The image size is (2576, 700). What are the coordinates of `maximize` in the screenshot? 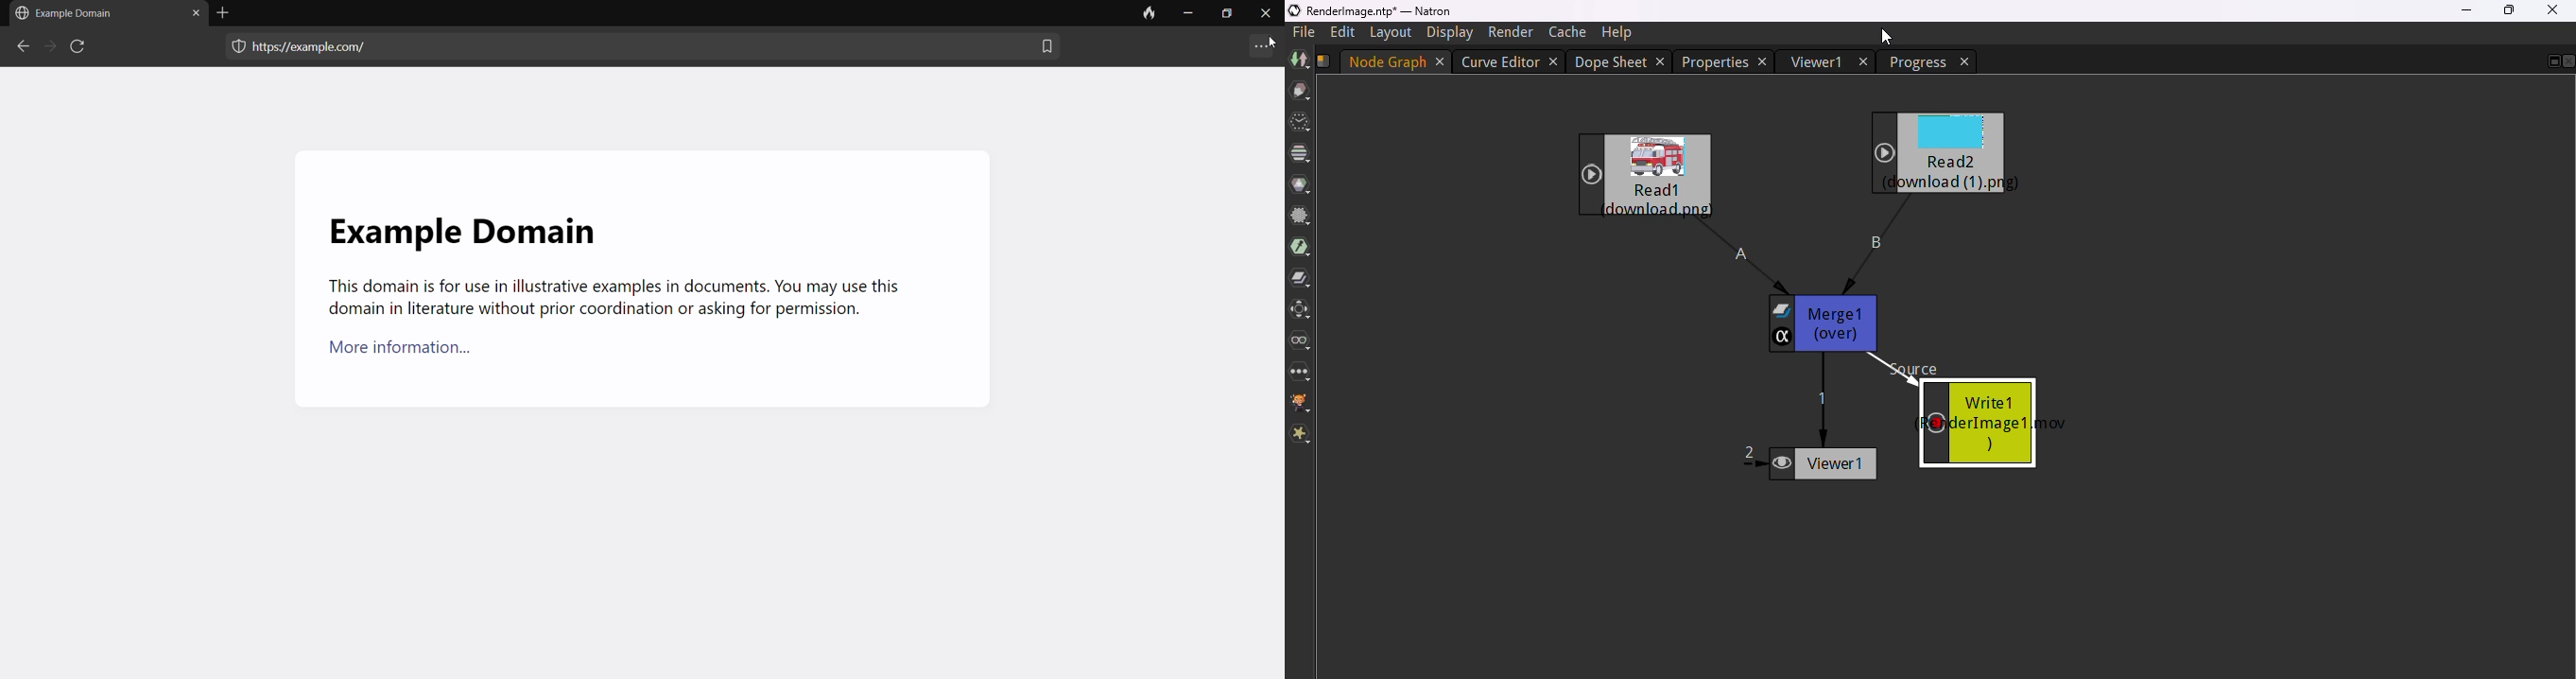 It's located at (2508, 10).